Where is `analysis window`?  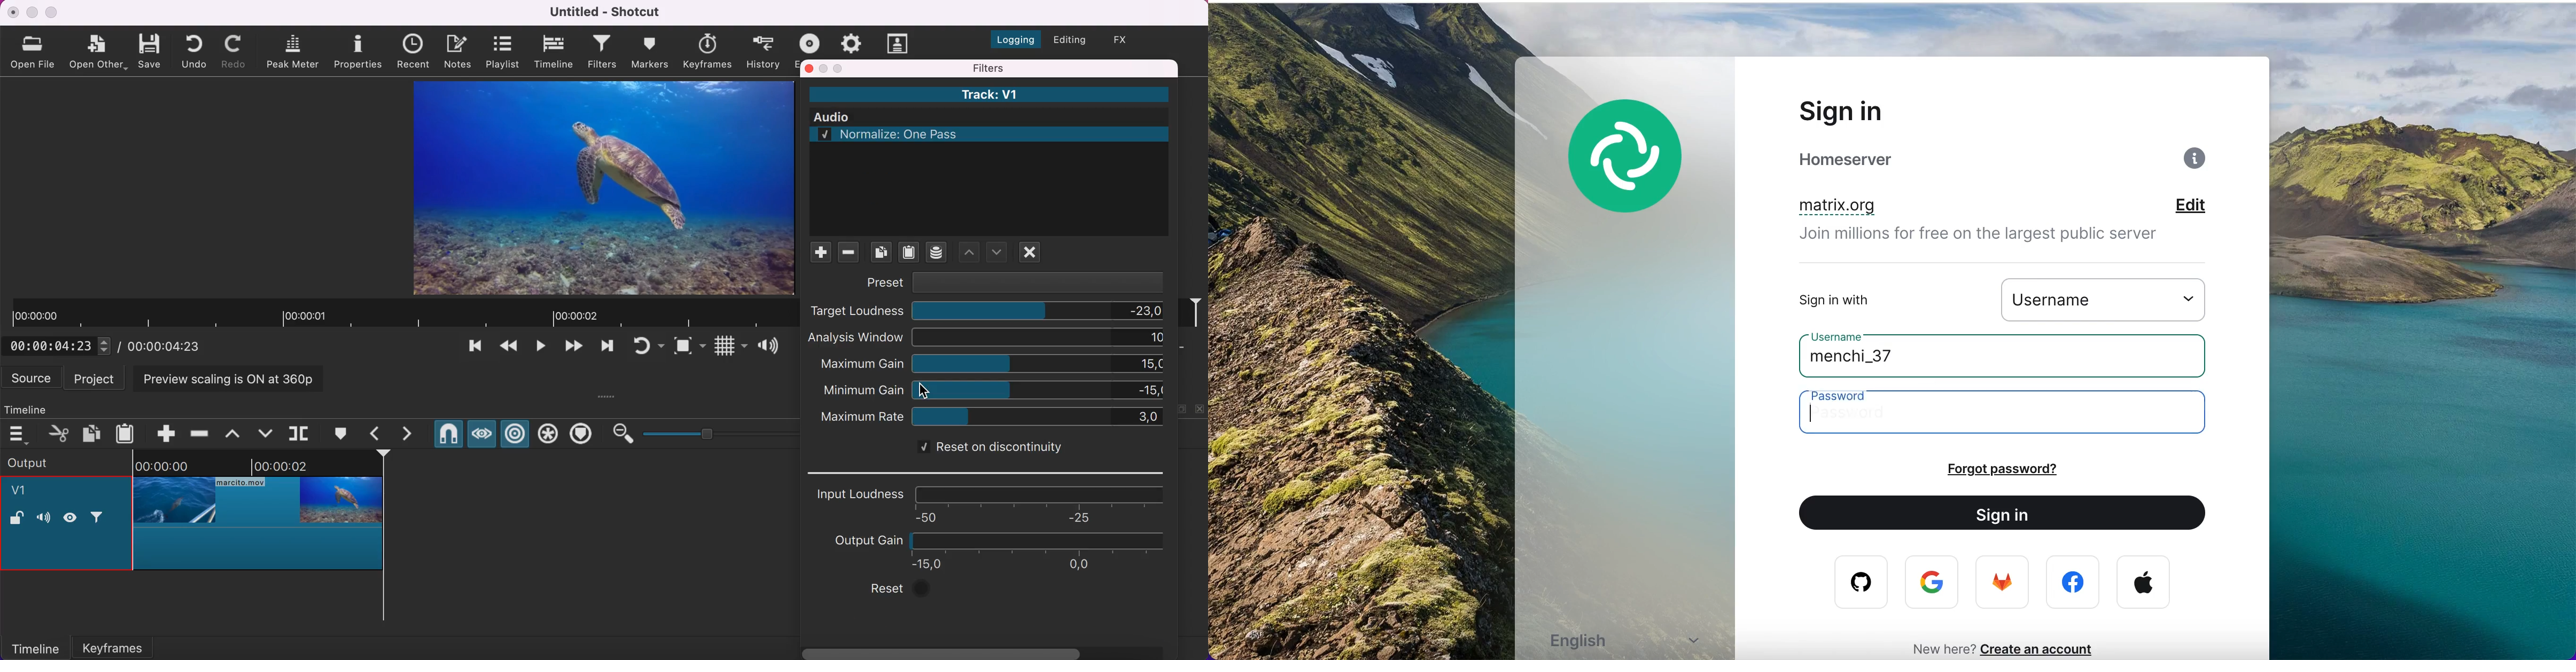
analysis window is located at coordinates (989, 338).